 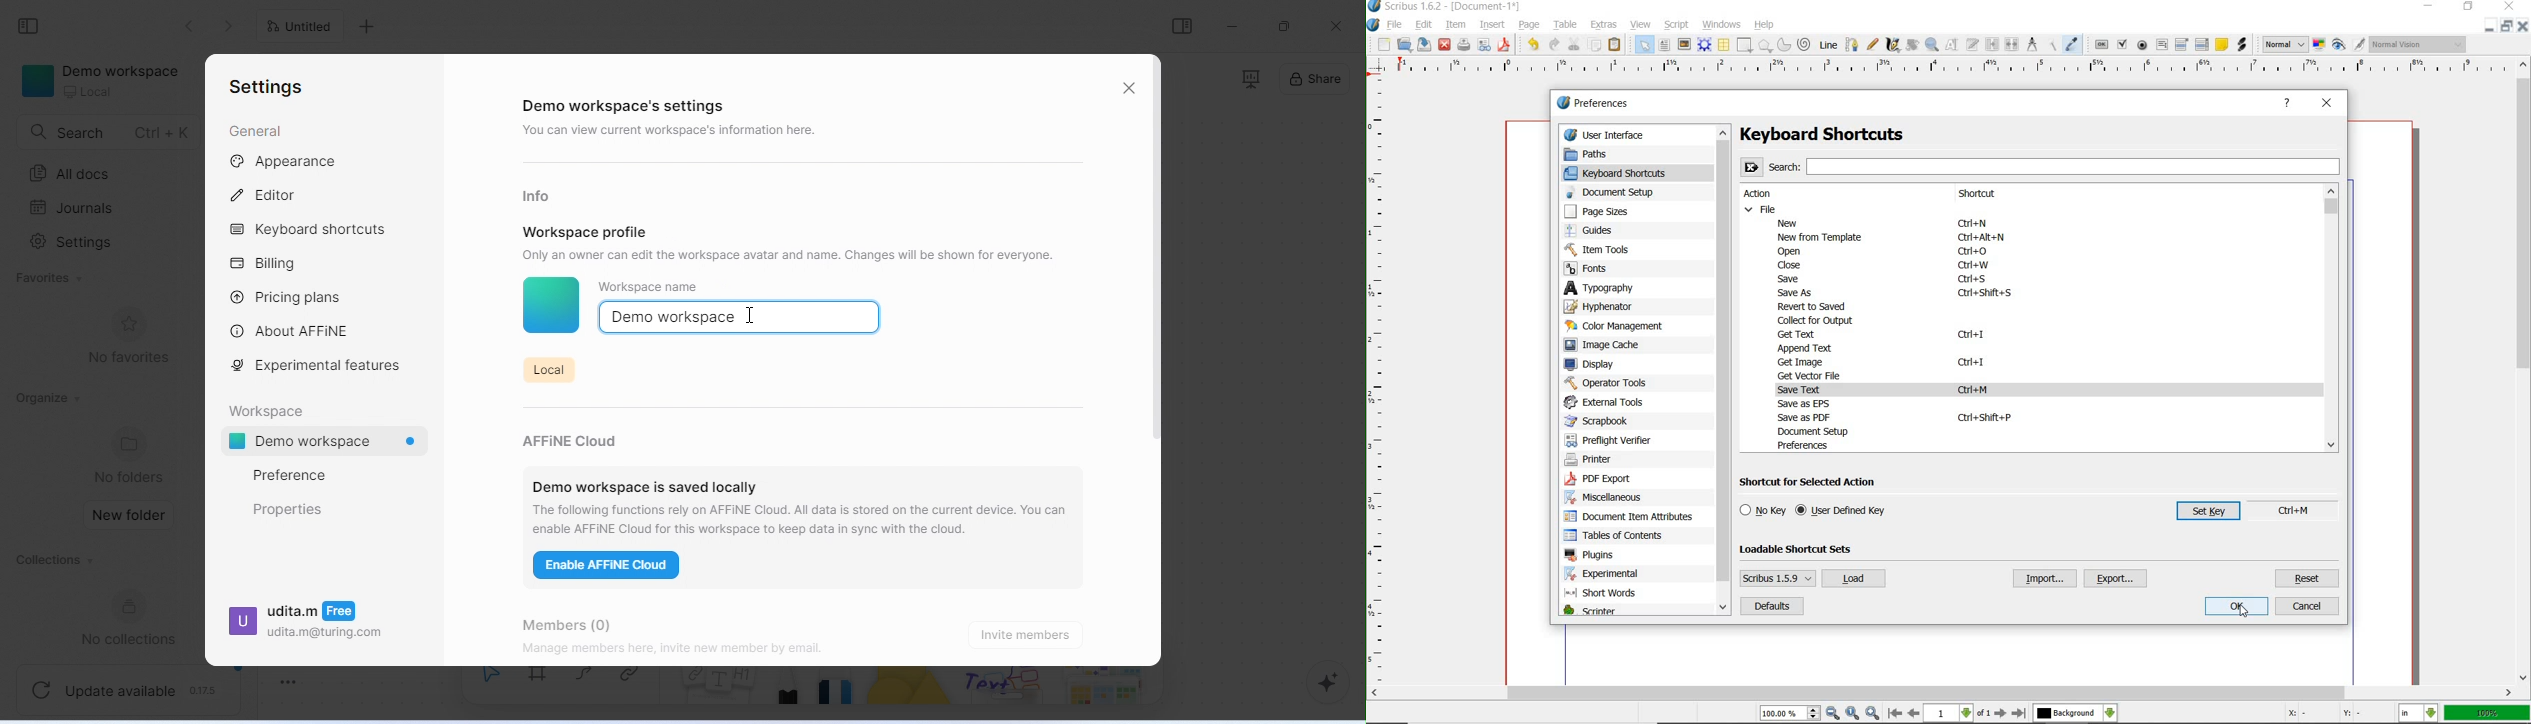 What do you see at coordinates (1812, 375) in the screenshot?
I see `GET VECTOR FILE` at bounding box center [1812, 375].